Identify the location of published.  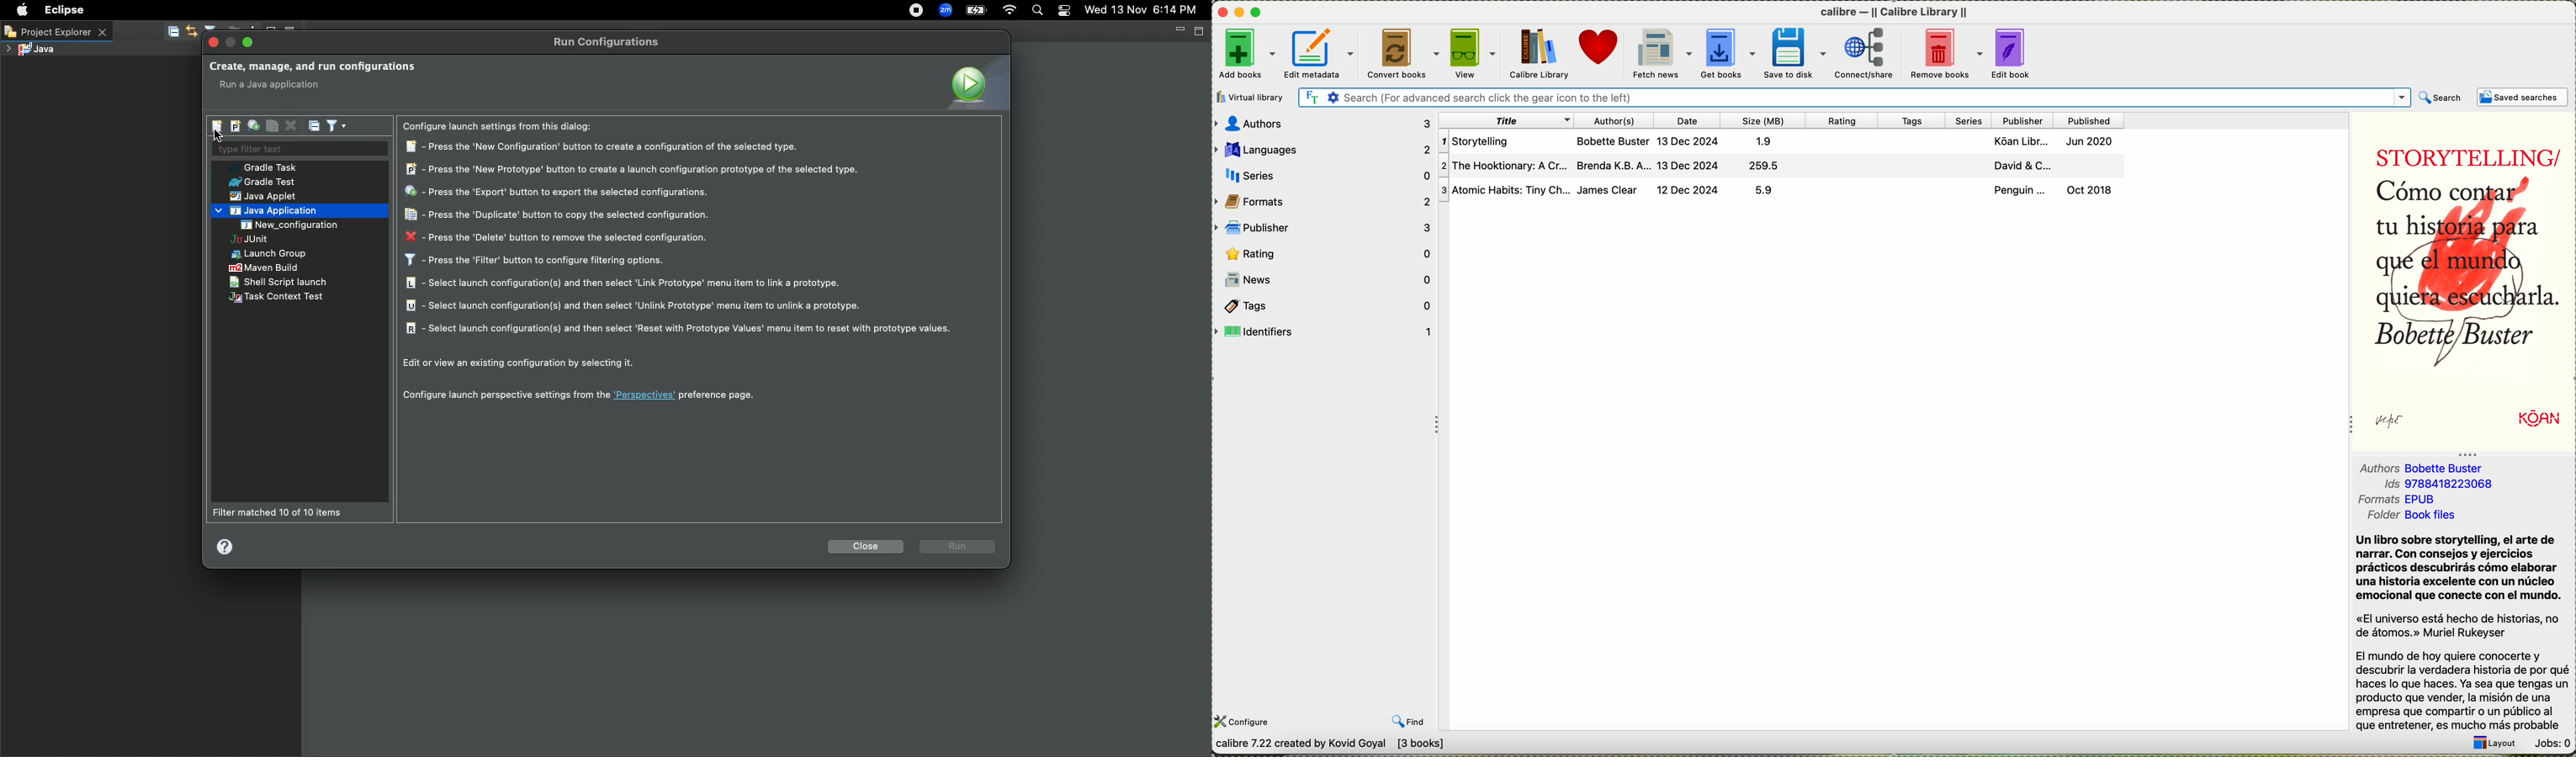
(2096, 121).